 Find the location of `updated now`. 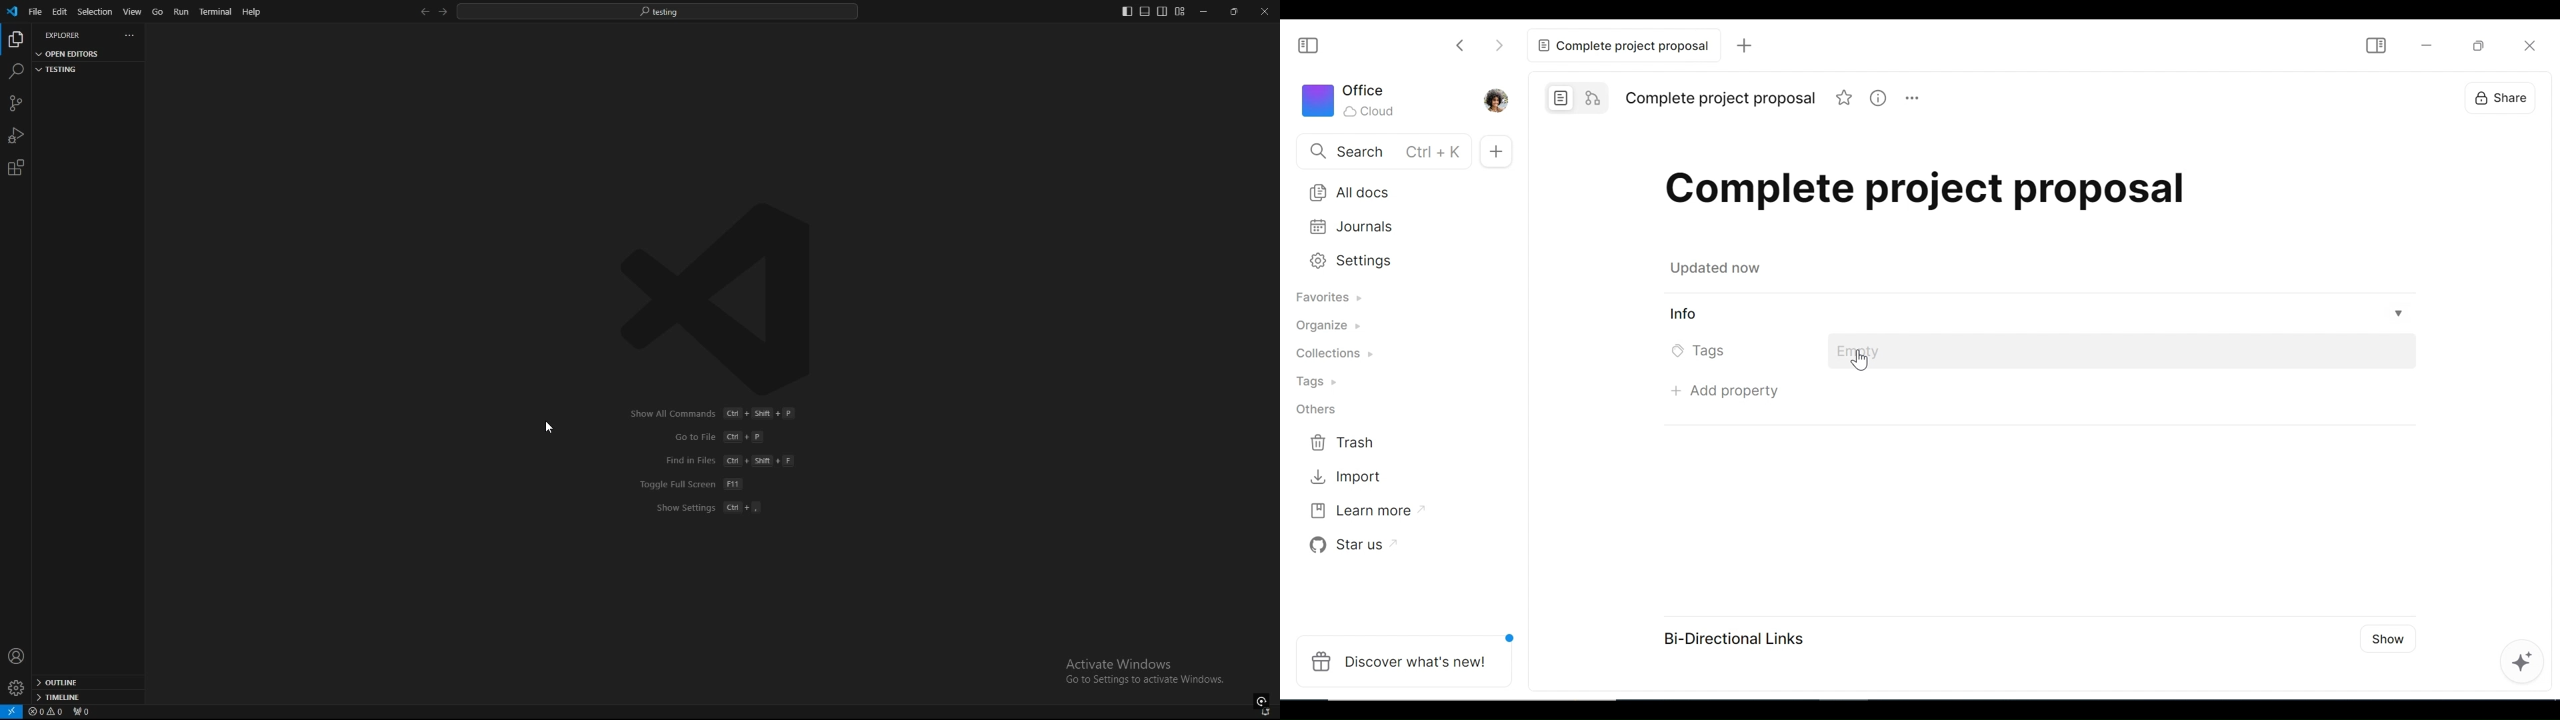

updated now is located at coordinates (1719, 268).